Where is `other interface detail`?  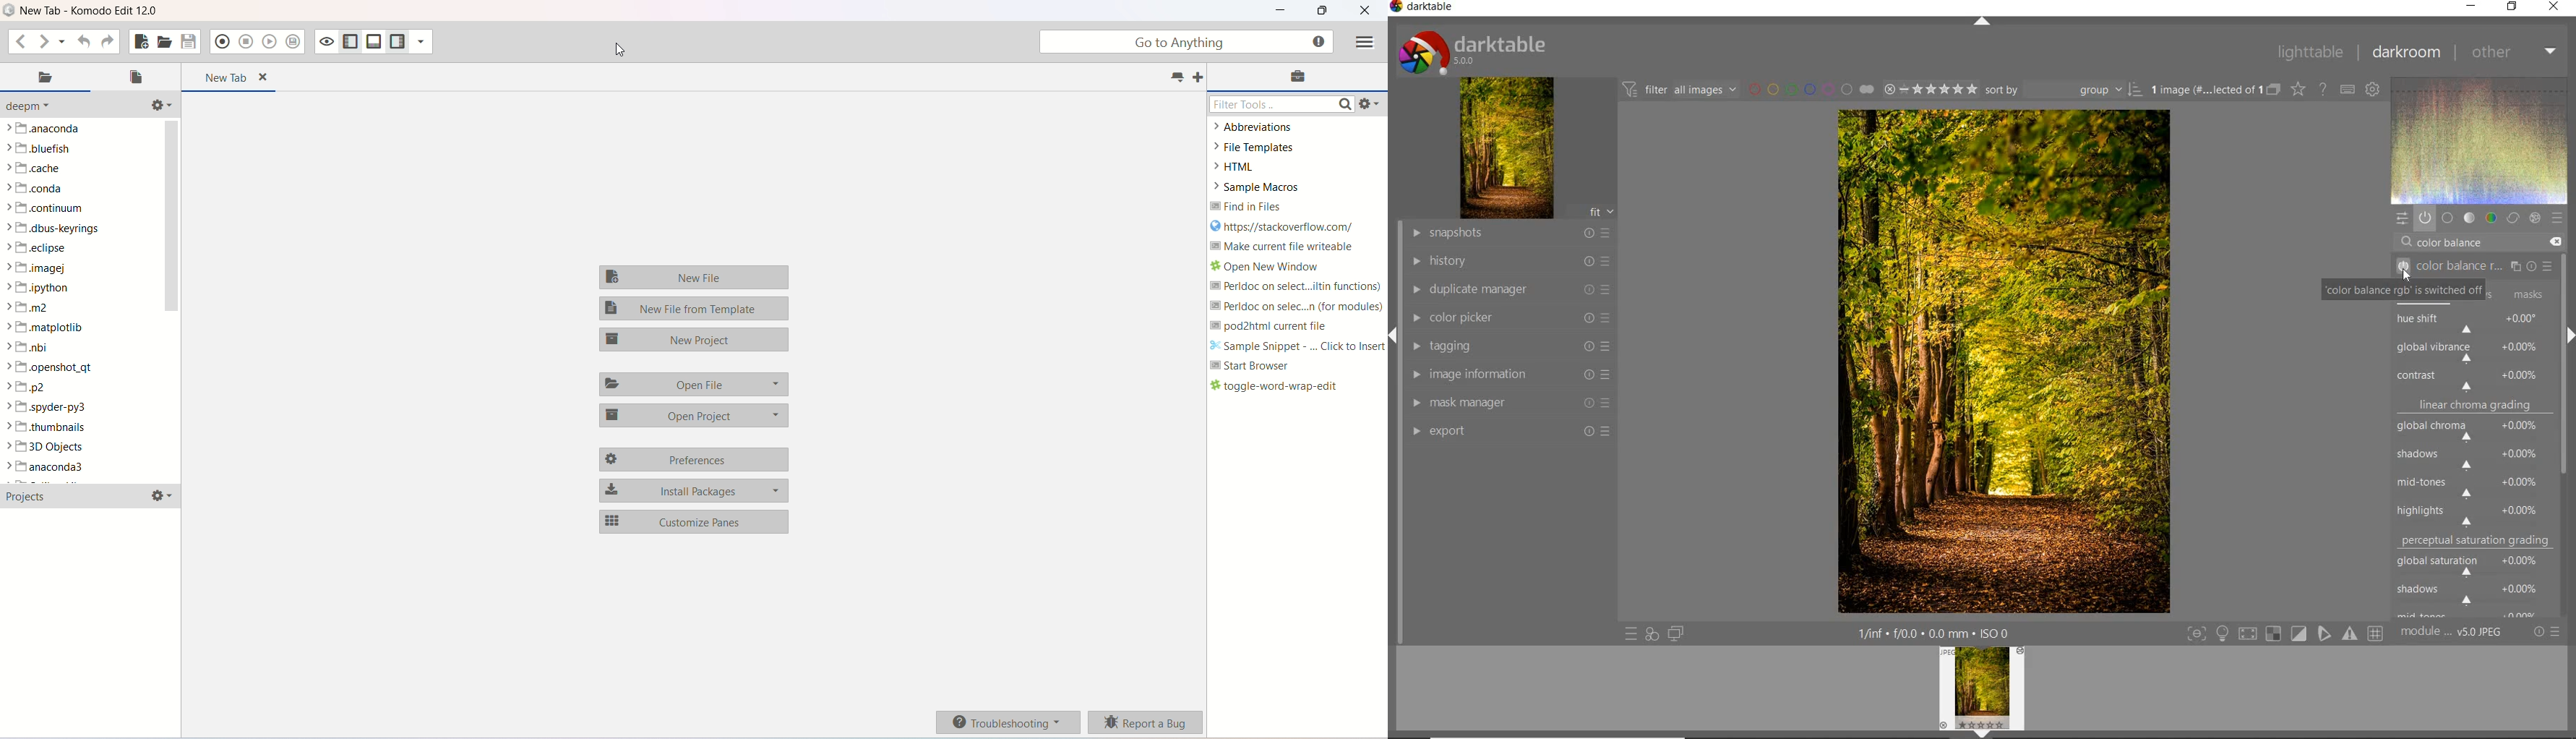 other interface detail is located at coordinates (1936, 634).